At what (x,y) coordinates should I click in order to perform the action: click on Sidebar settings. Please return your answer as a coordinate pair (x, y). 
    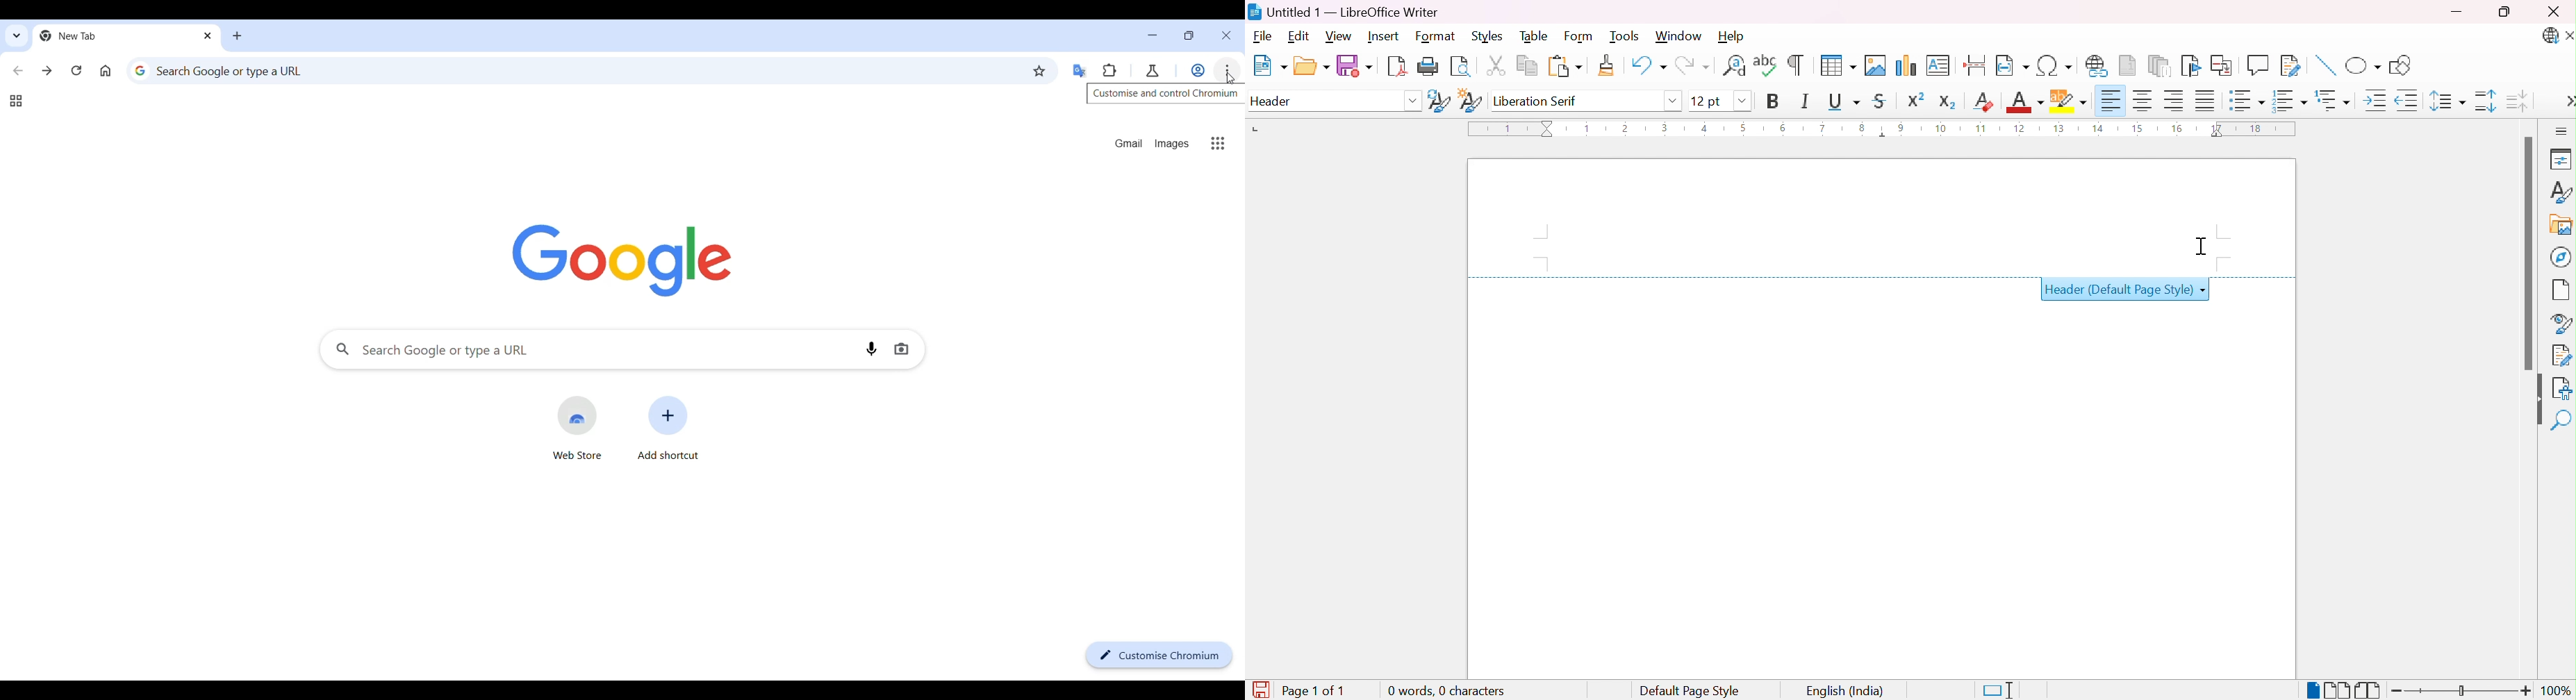
    Looking at the image, I should click on (2562, 131).